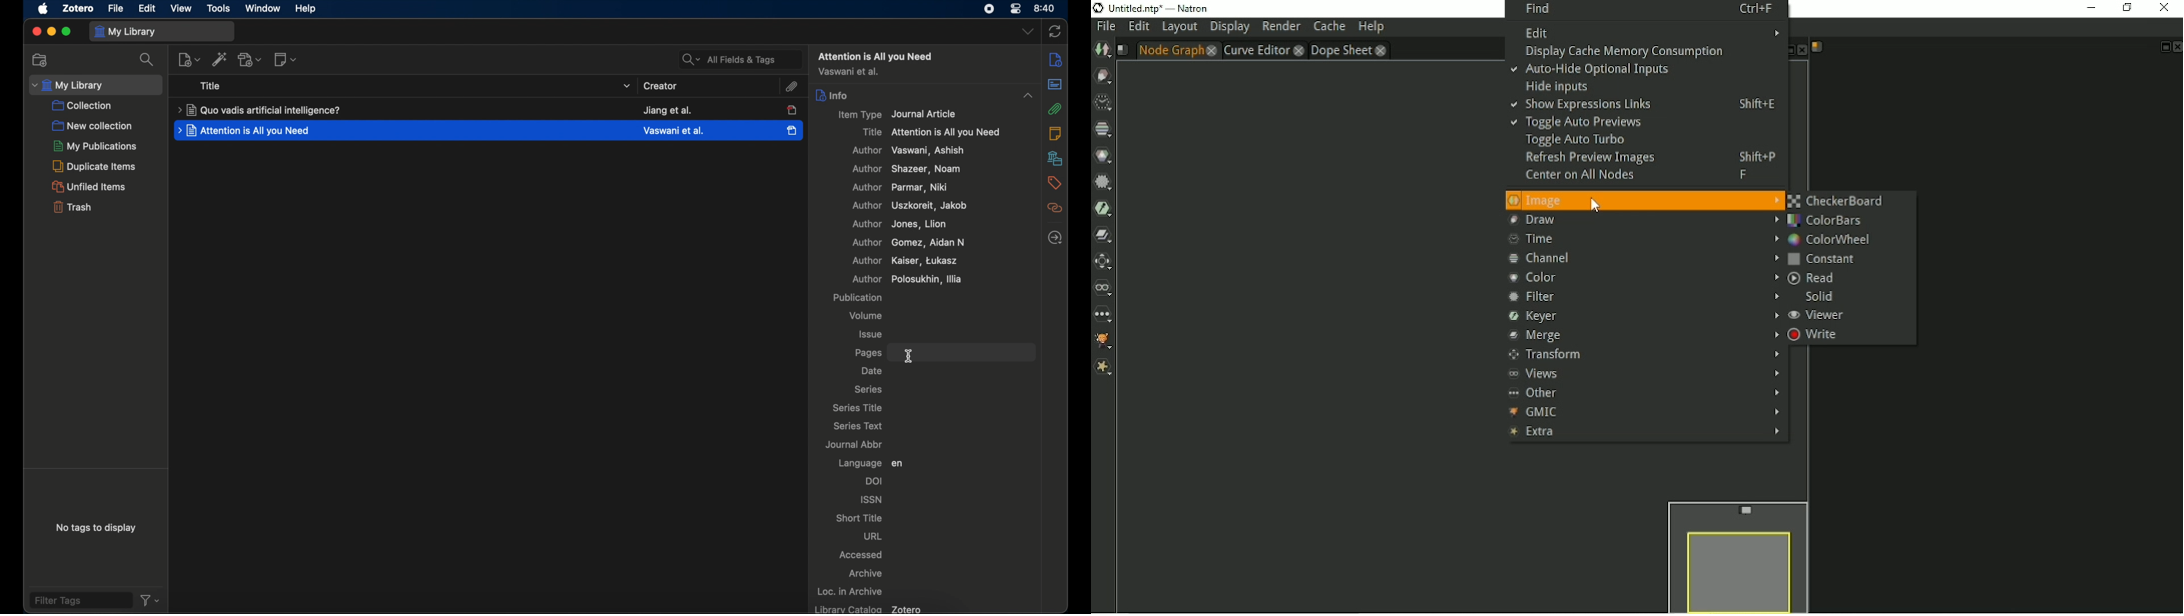  Describe the element at coordinates (857, 425) in the screenshot. I see `series text` at that location.